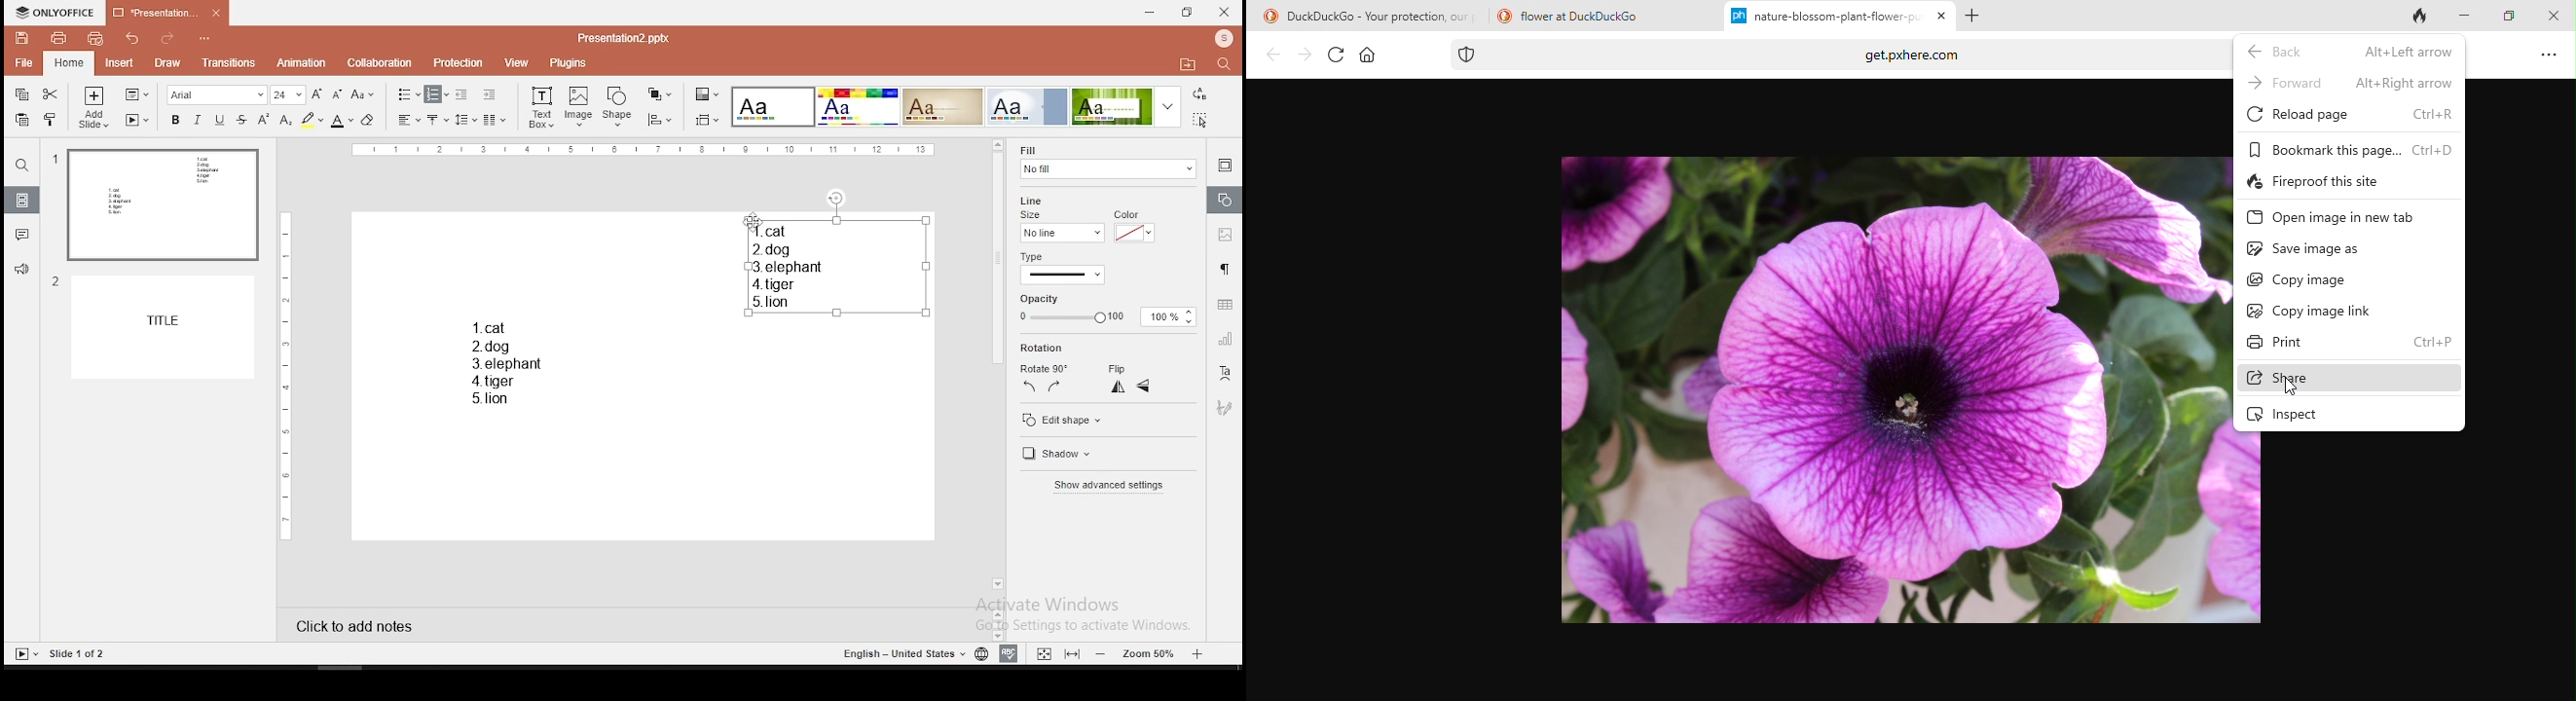 The height and width of the screenshot is (728, 2576). Describe the element at coordinates (511, 363) in the screenshot. I see `text box` at that location.